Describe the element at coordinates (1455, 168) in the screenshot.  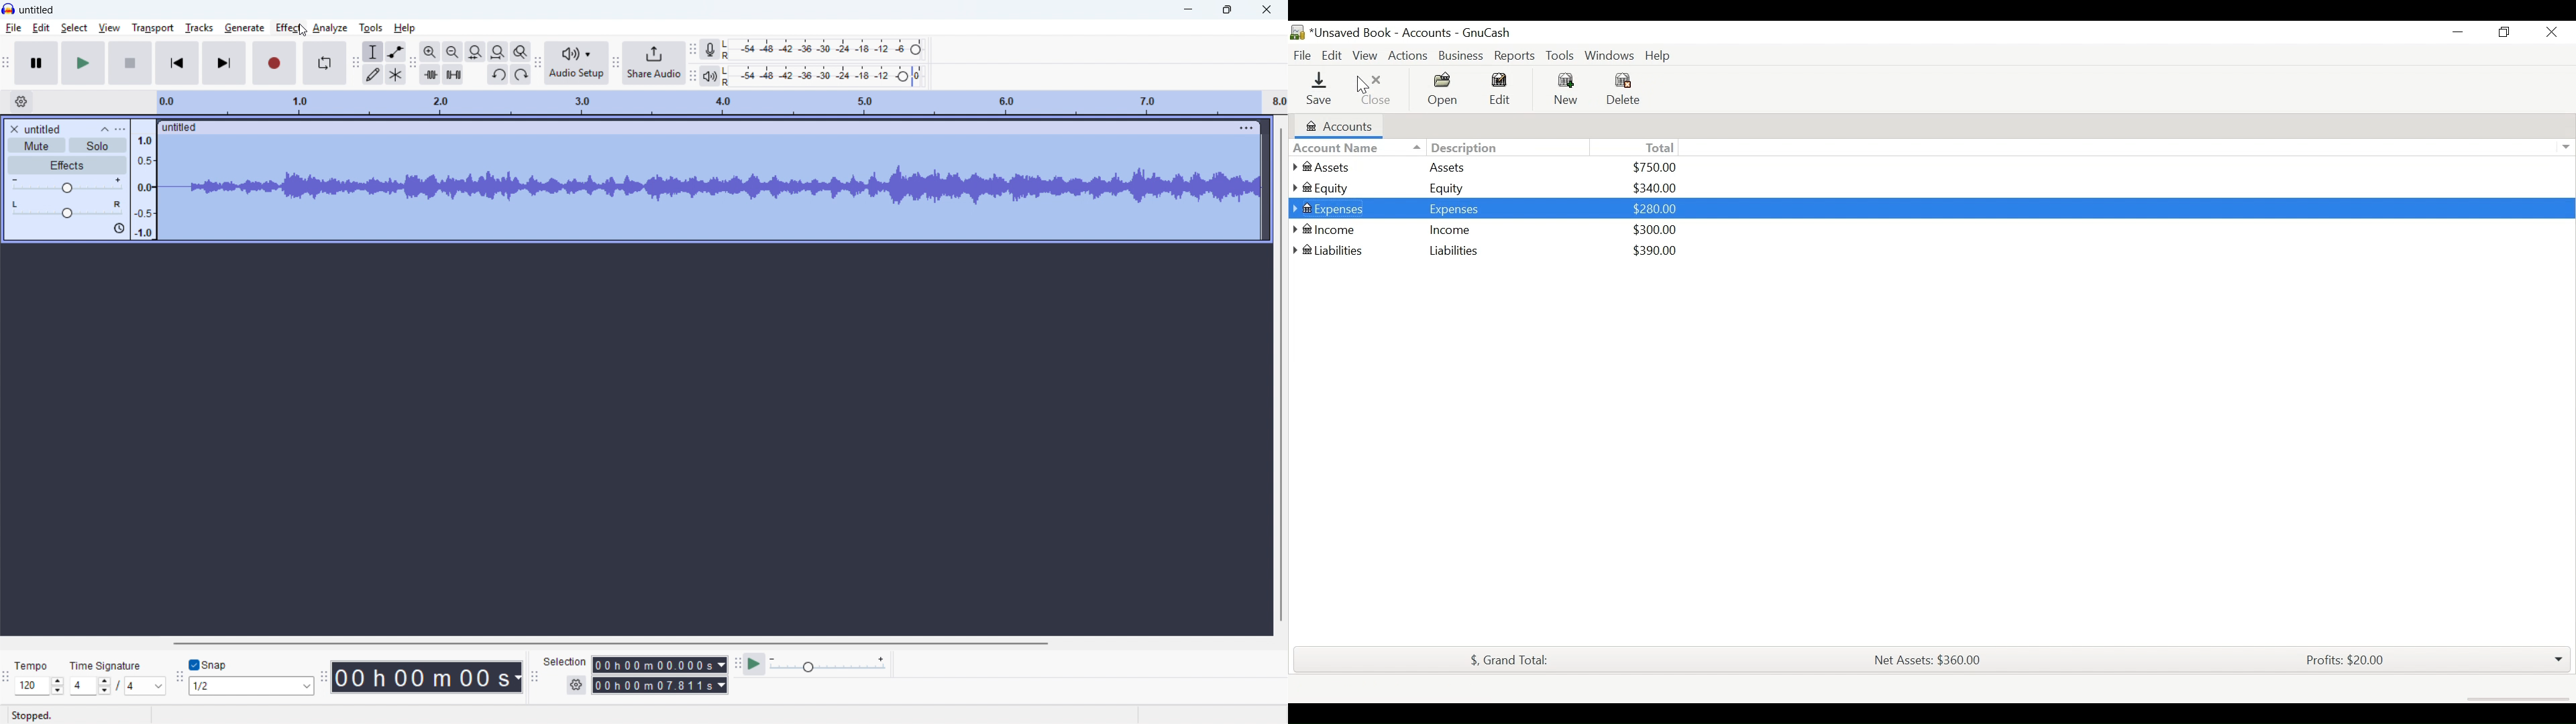
I see `Assets` at that location.